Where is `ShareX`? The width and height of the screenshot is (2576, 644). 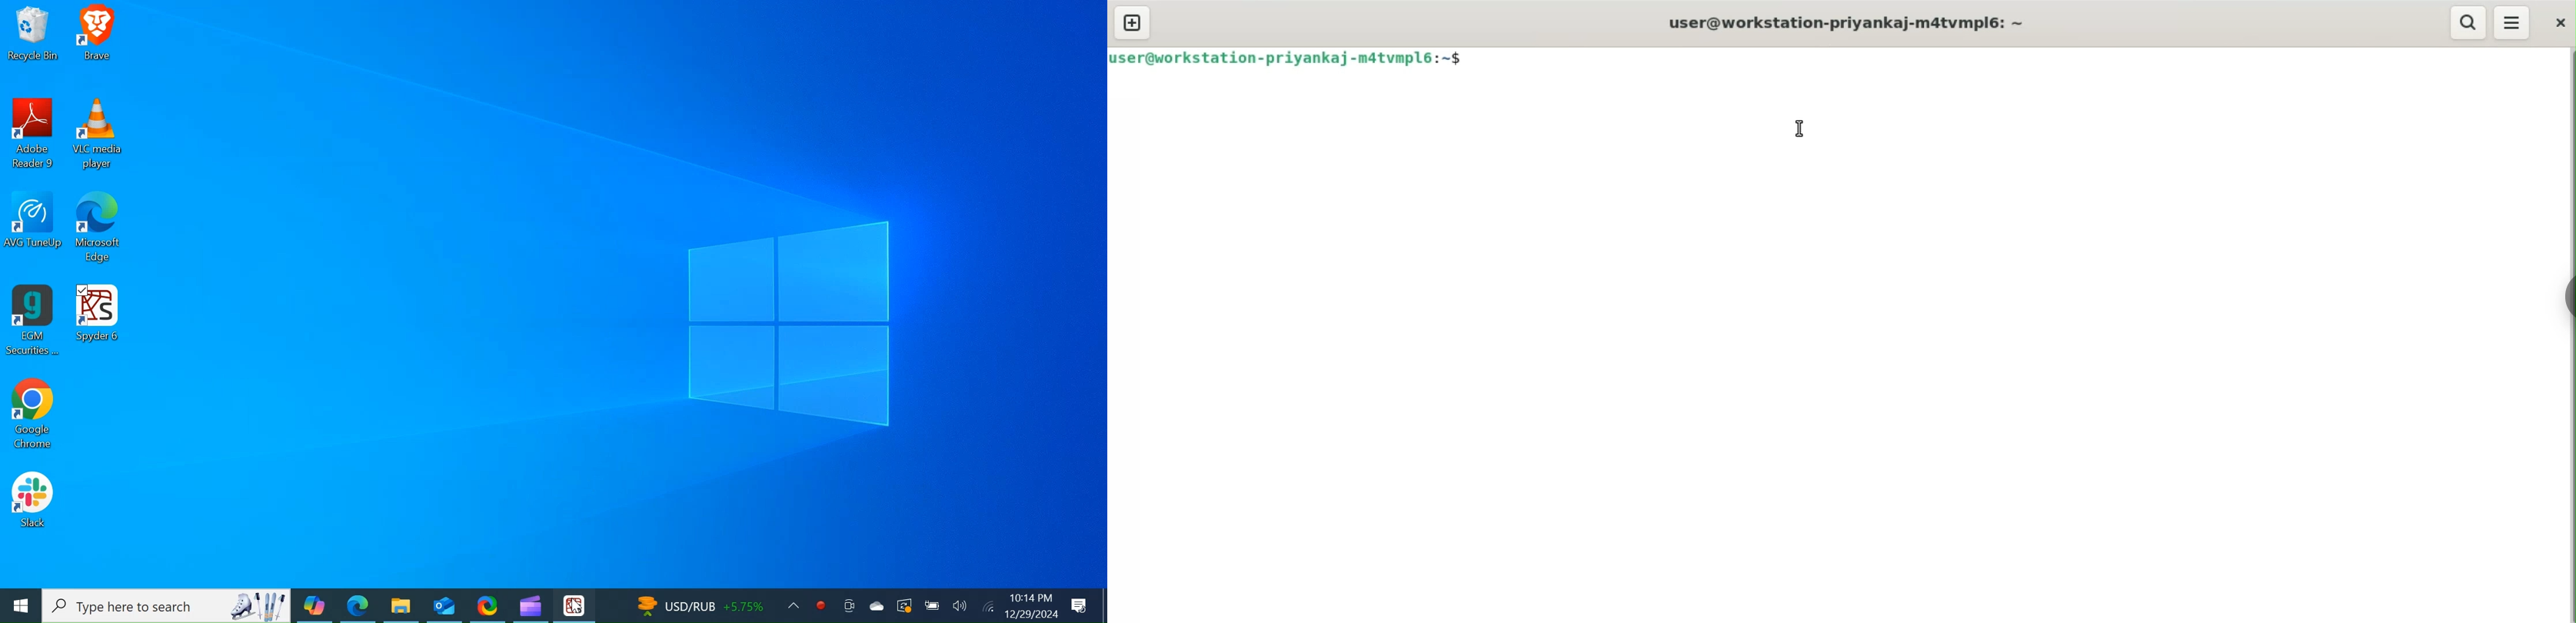
ShareX is located at coordinates (487, 605).